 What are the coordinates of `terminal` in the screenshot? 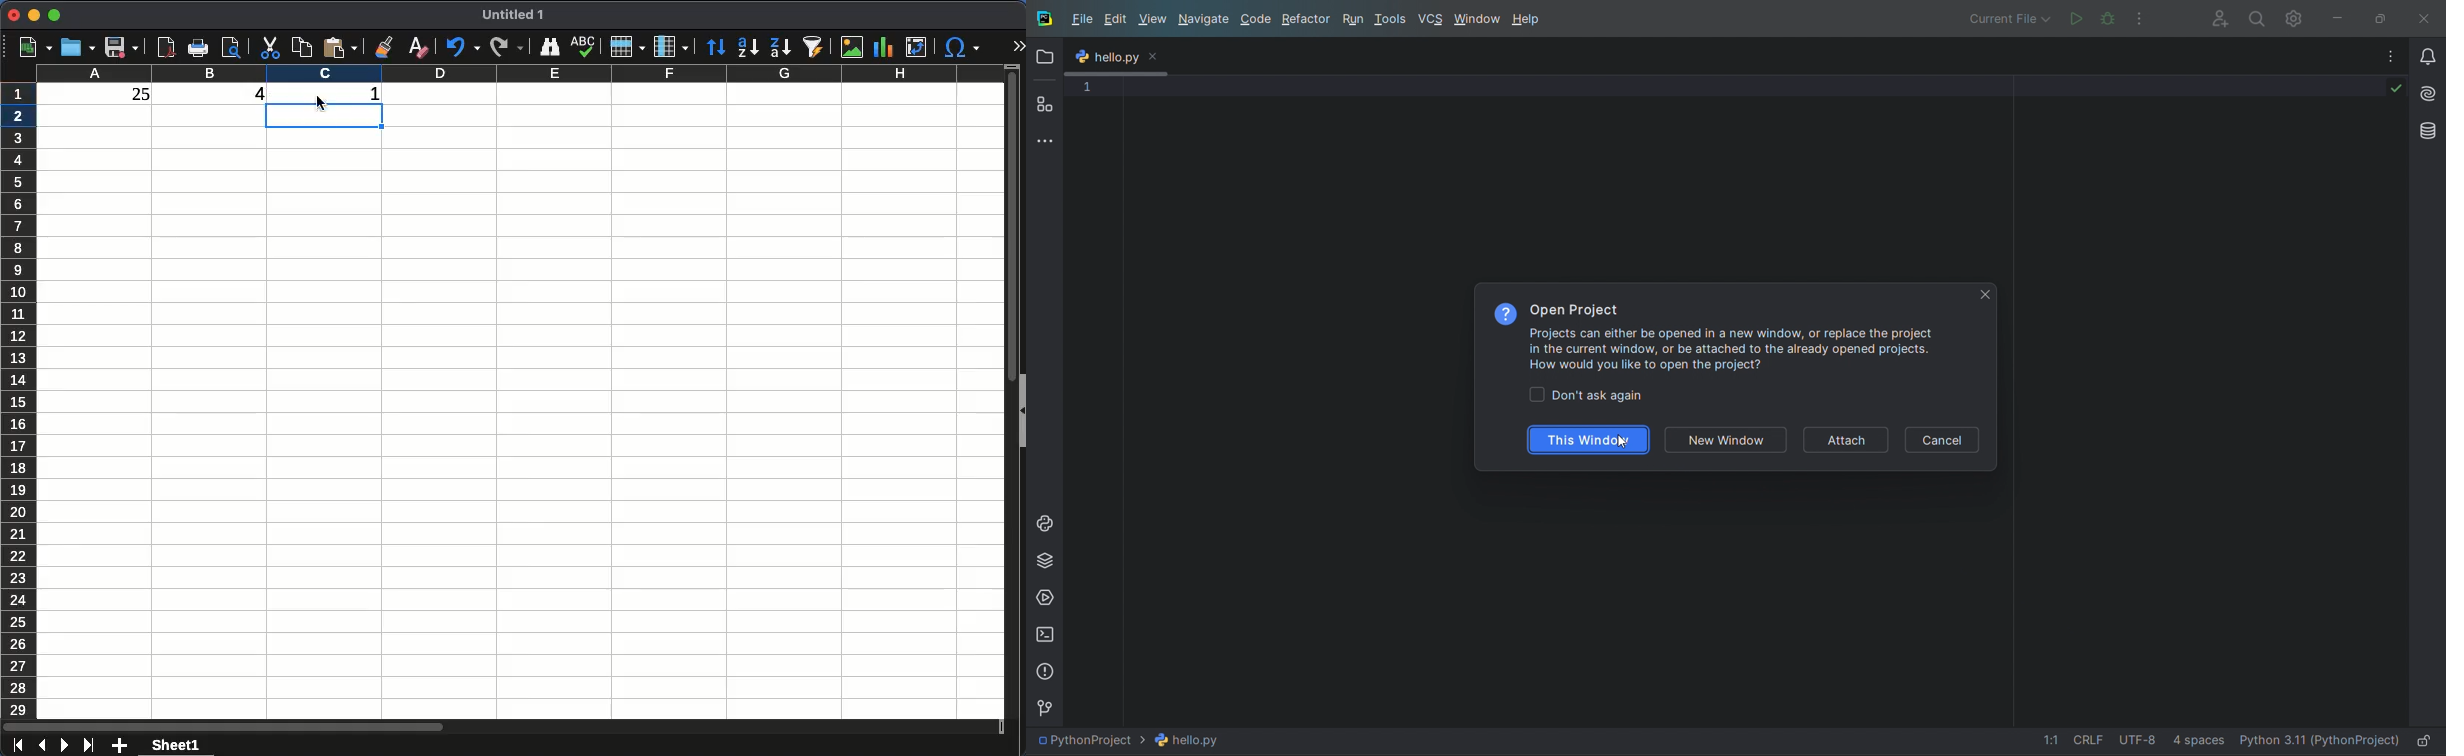 It's located at (1044, 634).